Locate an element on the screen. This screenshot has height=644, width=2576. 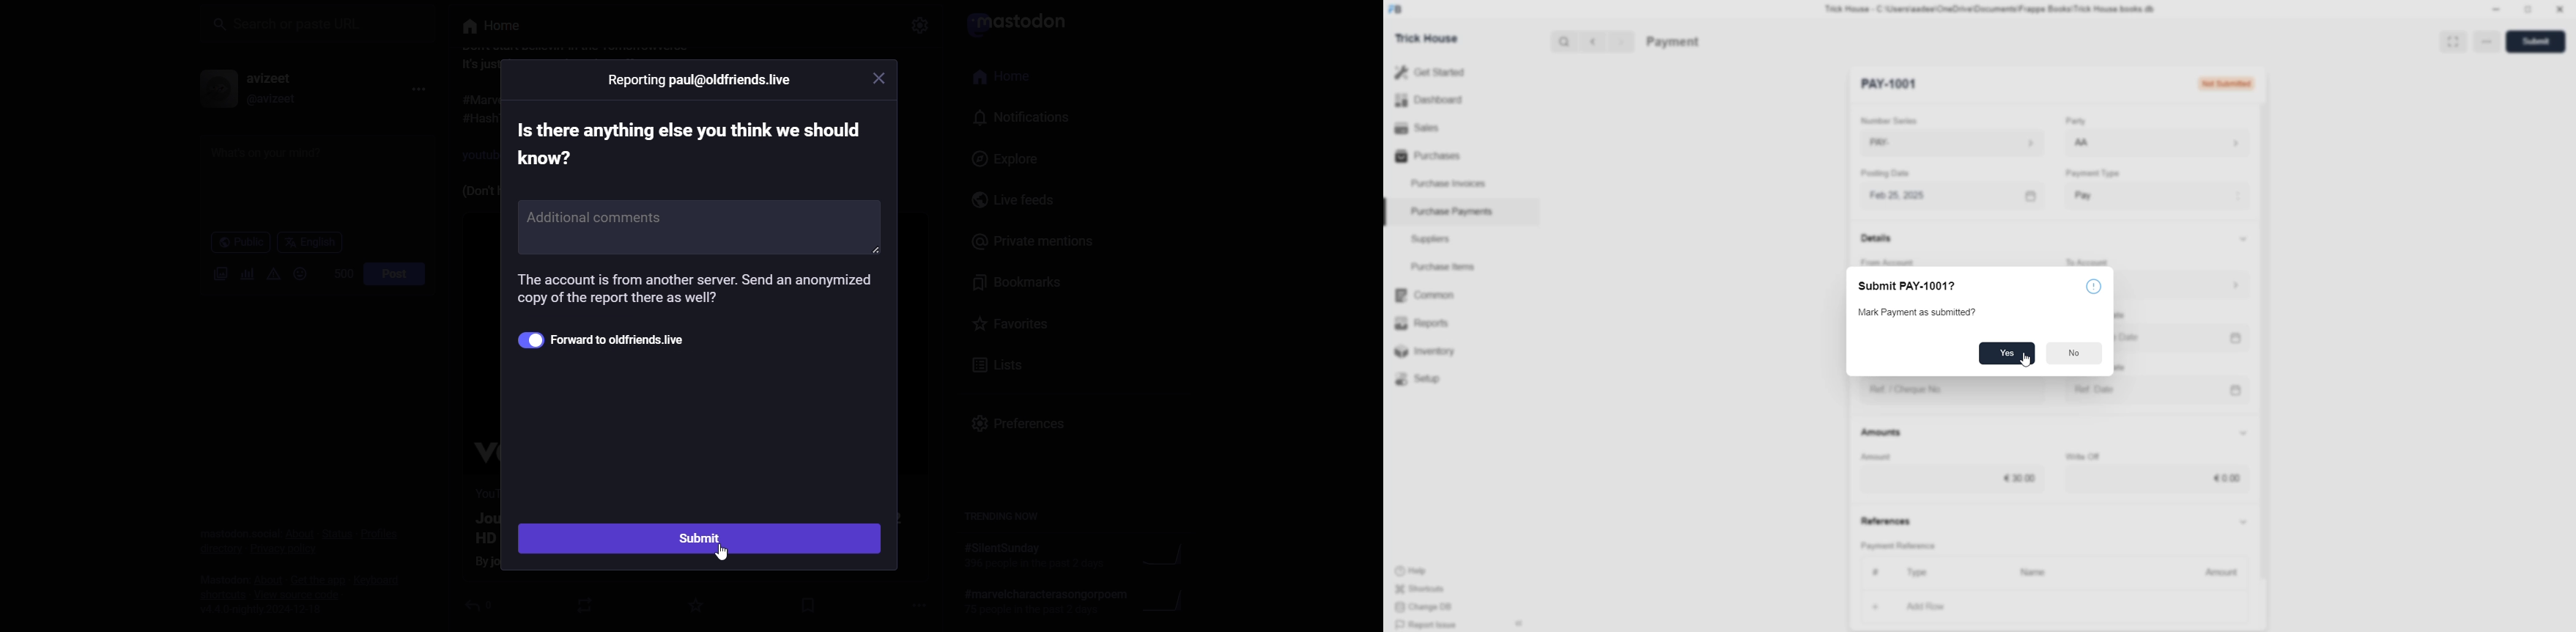
Party is located at coordinates (2074, 122).